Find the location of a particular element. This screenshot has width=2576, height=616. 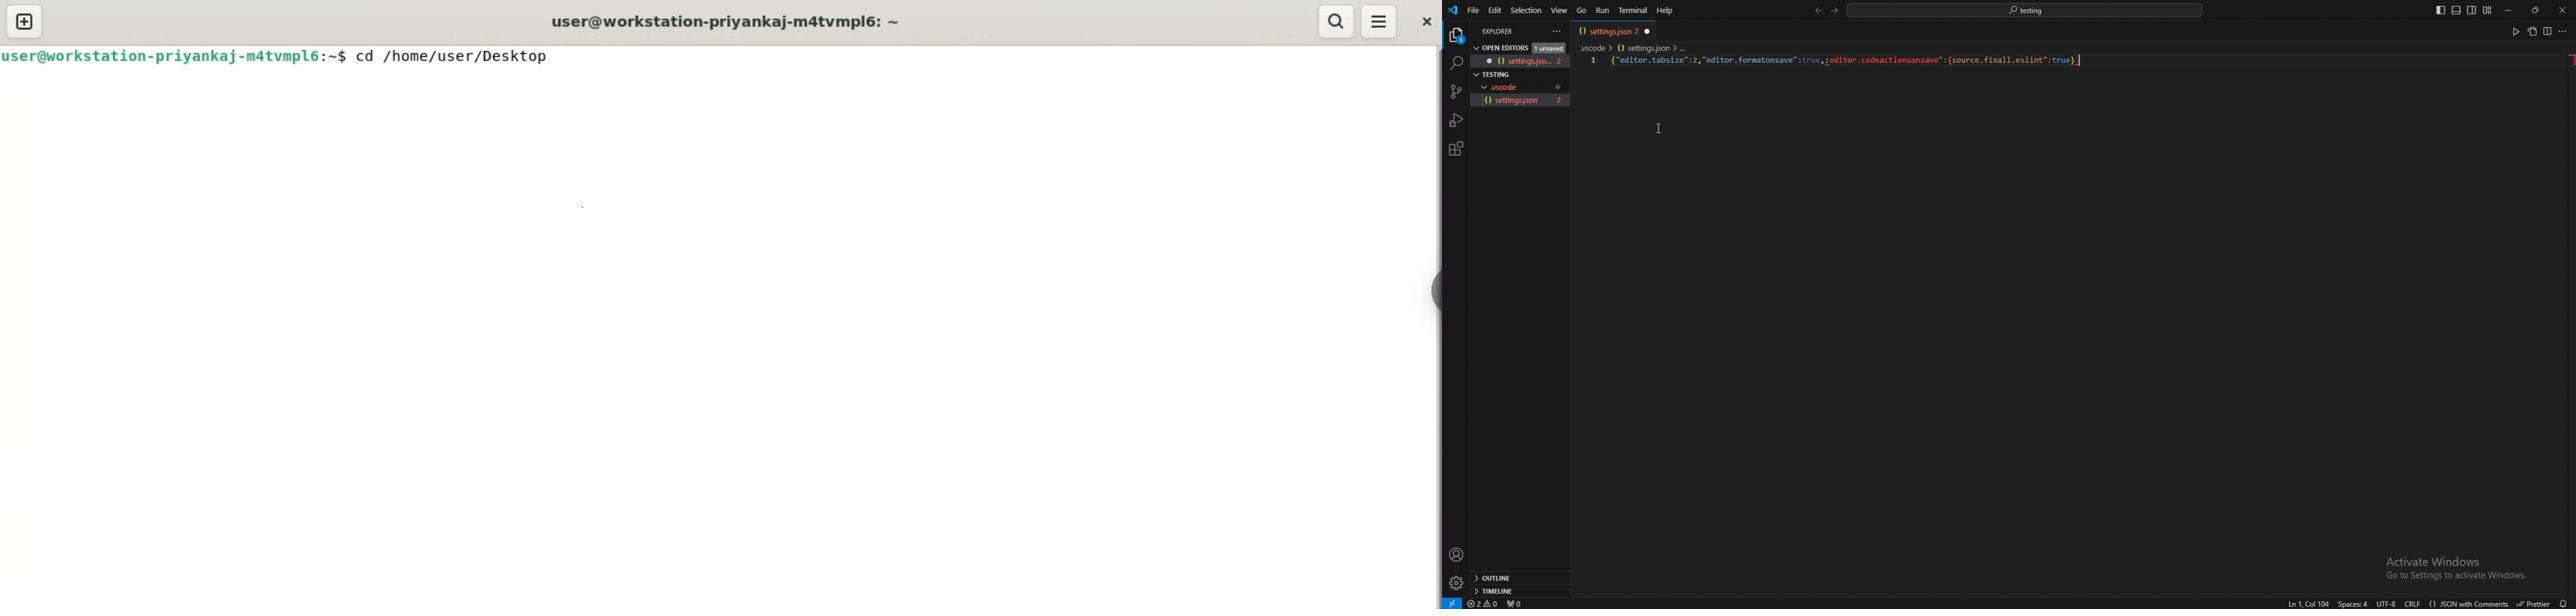

user@workstation-priyankaj-m4tvmpl6:~ is located at coordinates (727, 23).